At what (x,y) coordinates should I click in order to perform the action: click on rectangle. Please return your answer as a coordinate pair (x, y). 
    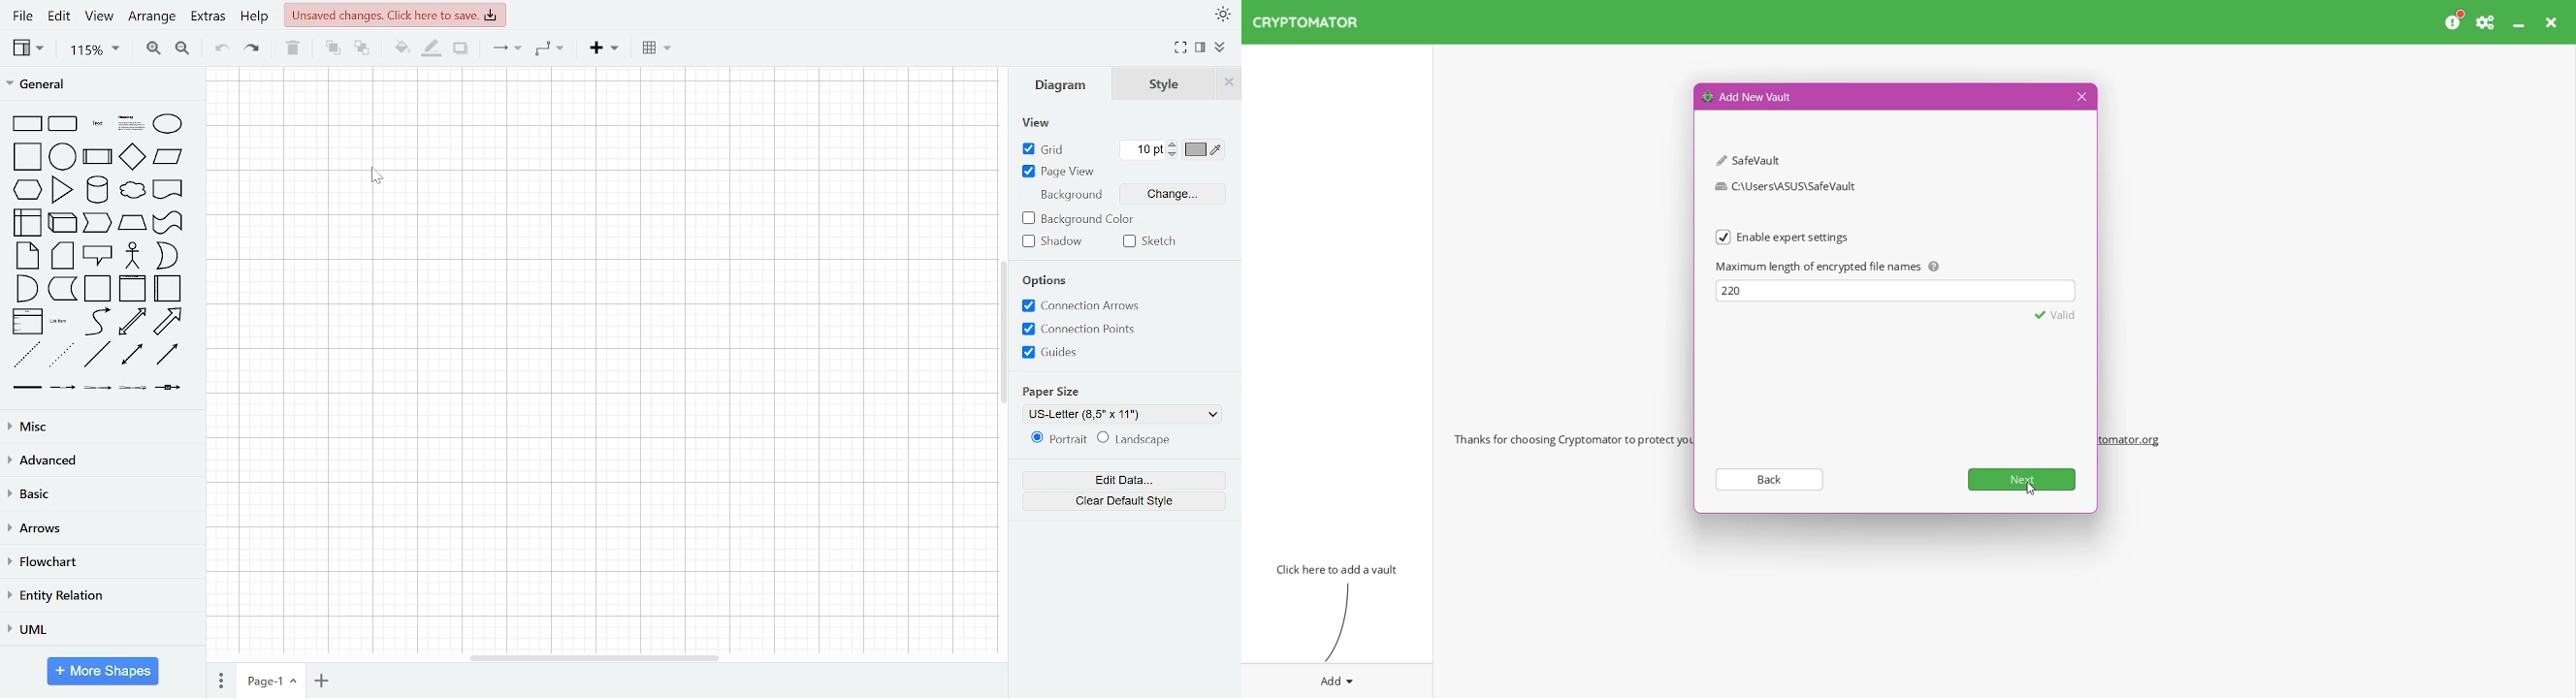
    Looking at the image, I should click on (28, 124).